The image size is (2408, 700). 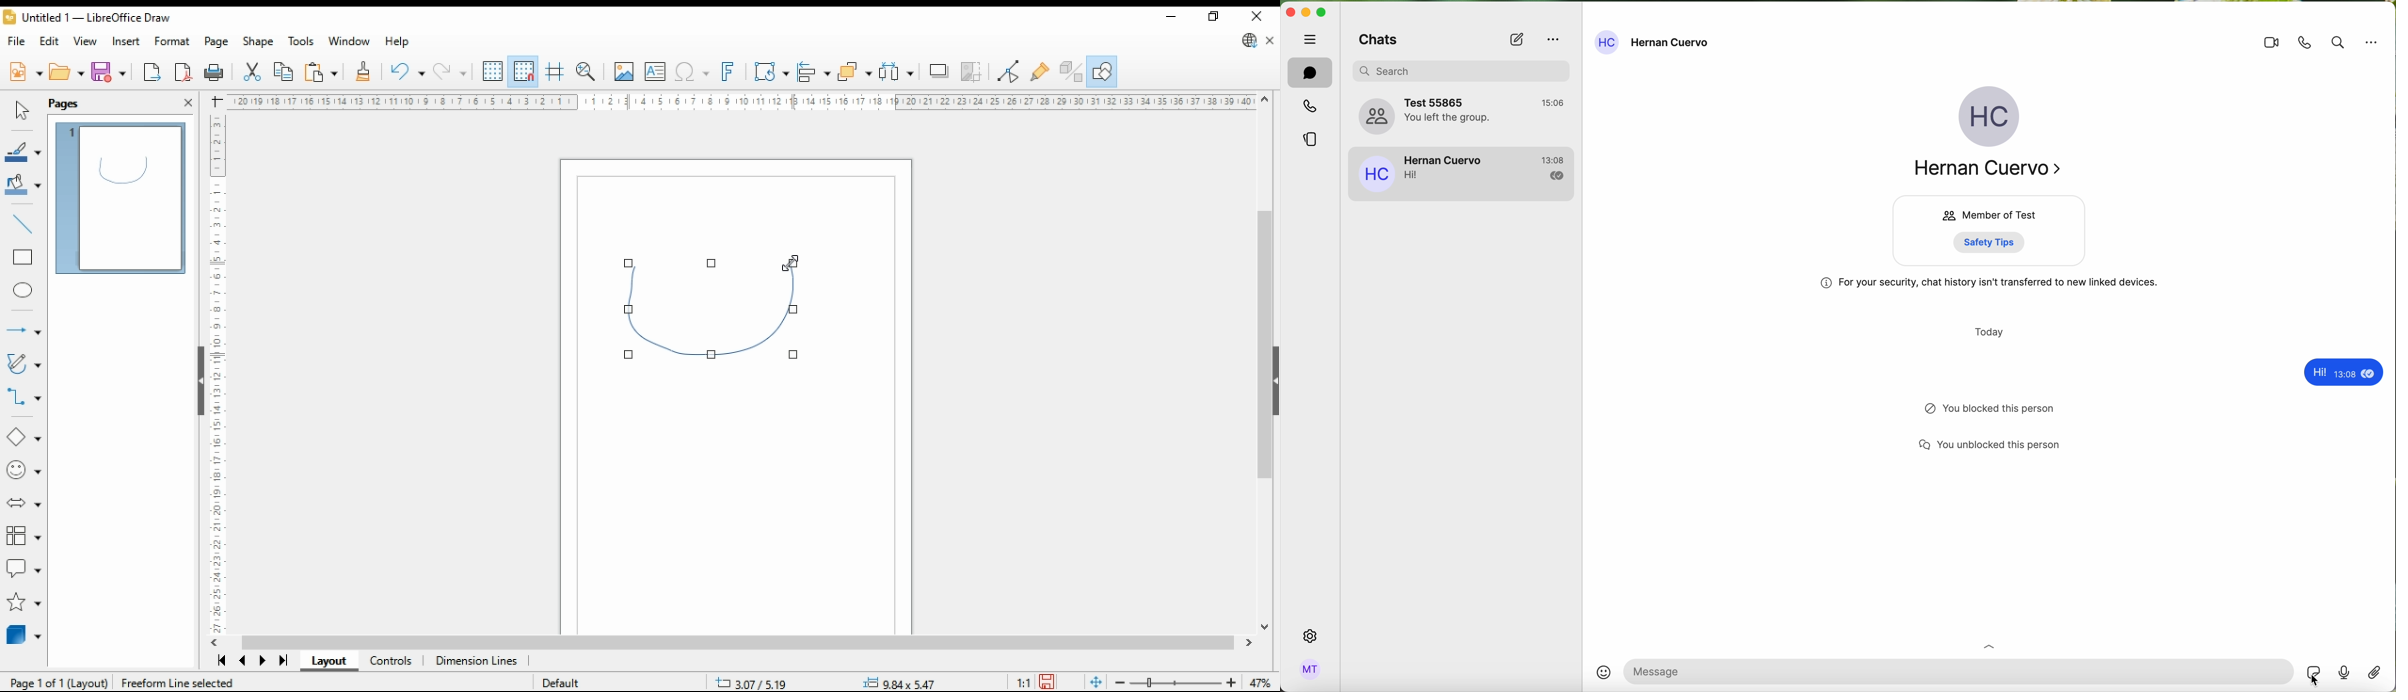 What do you see at coordinates (740, 101) in the screenshot?
I see `Ruler` at bounding box center [740, 101].